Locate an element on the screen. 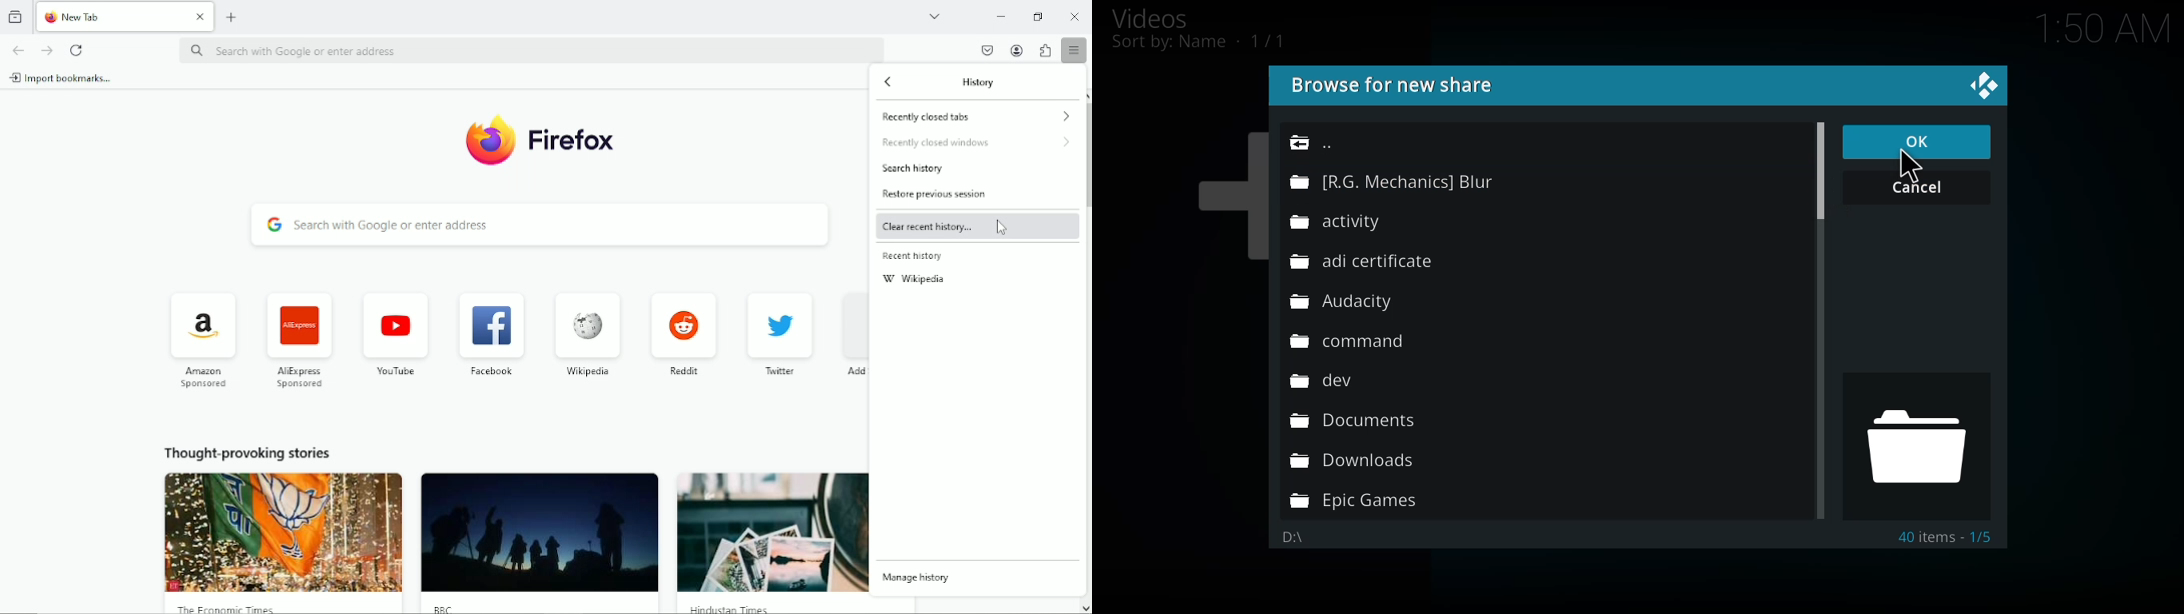  History is located at coordinates (981, 82).